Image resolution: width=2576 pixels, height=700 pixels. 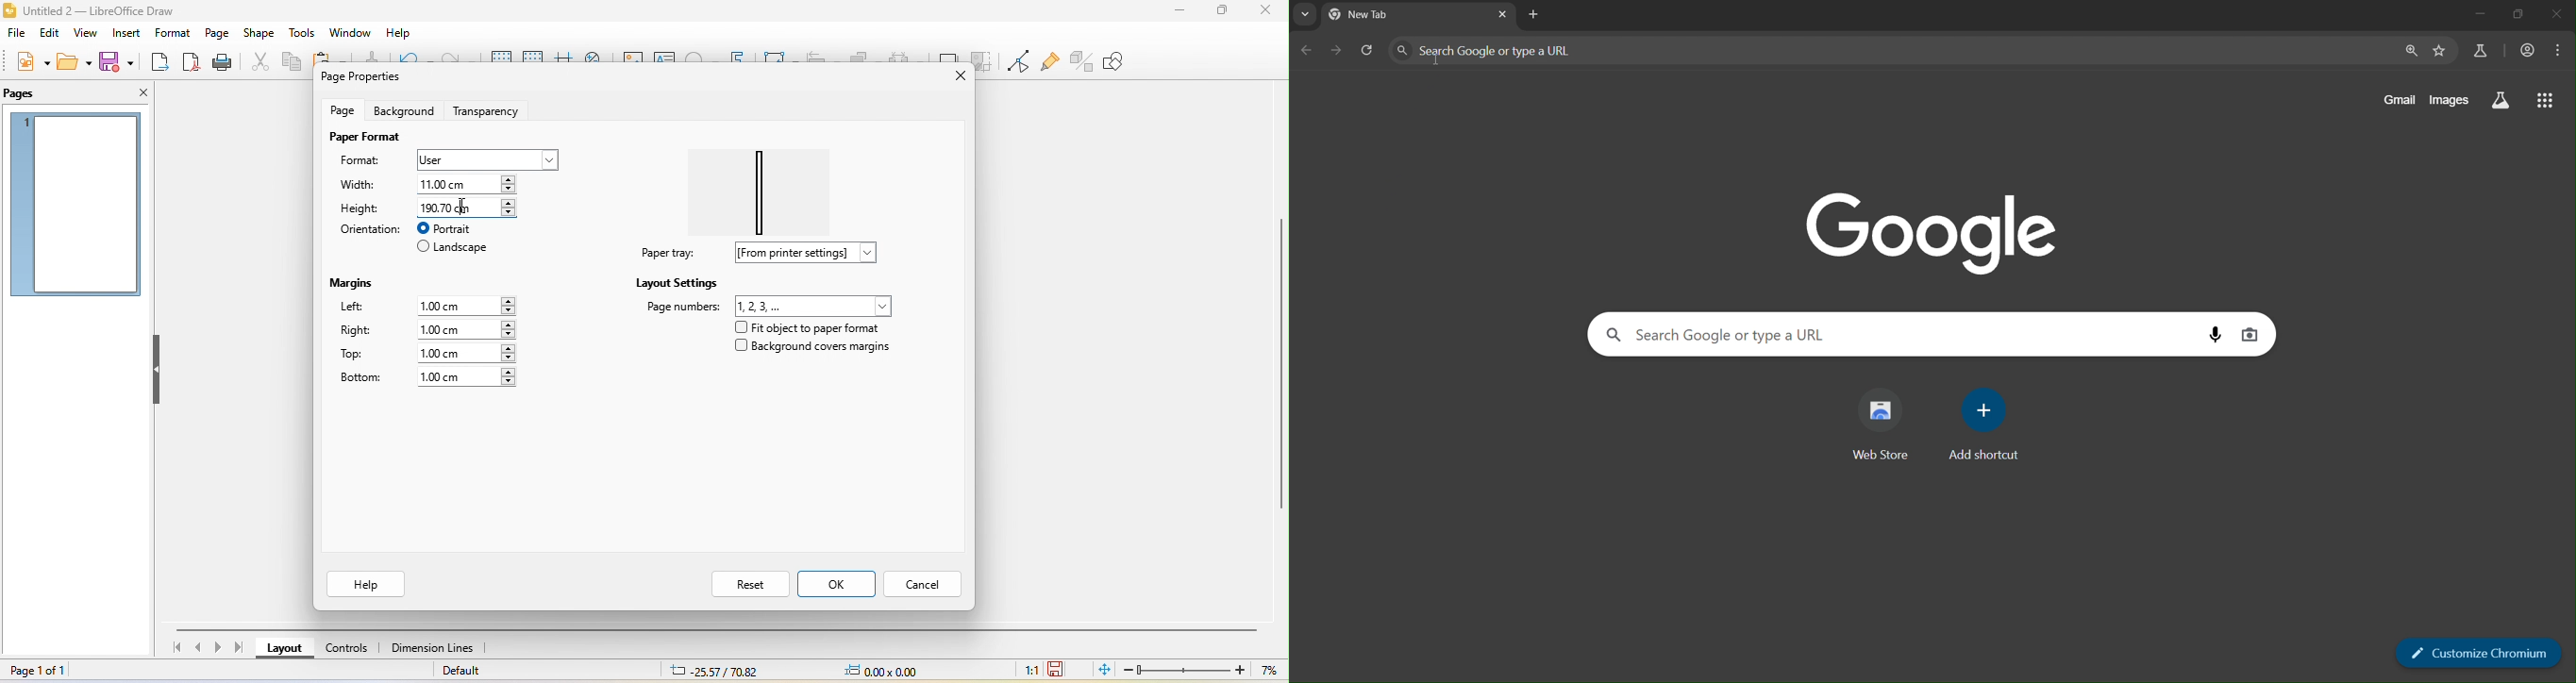 What do you see at coordinates (175, 650) in the screenshot?
I see `first page` at bounding box center [175, 650].